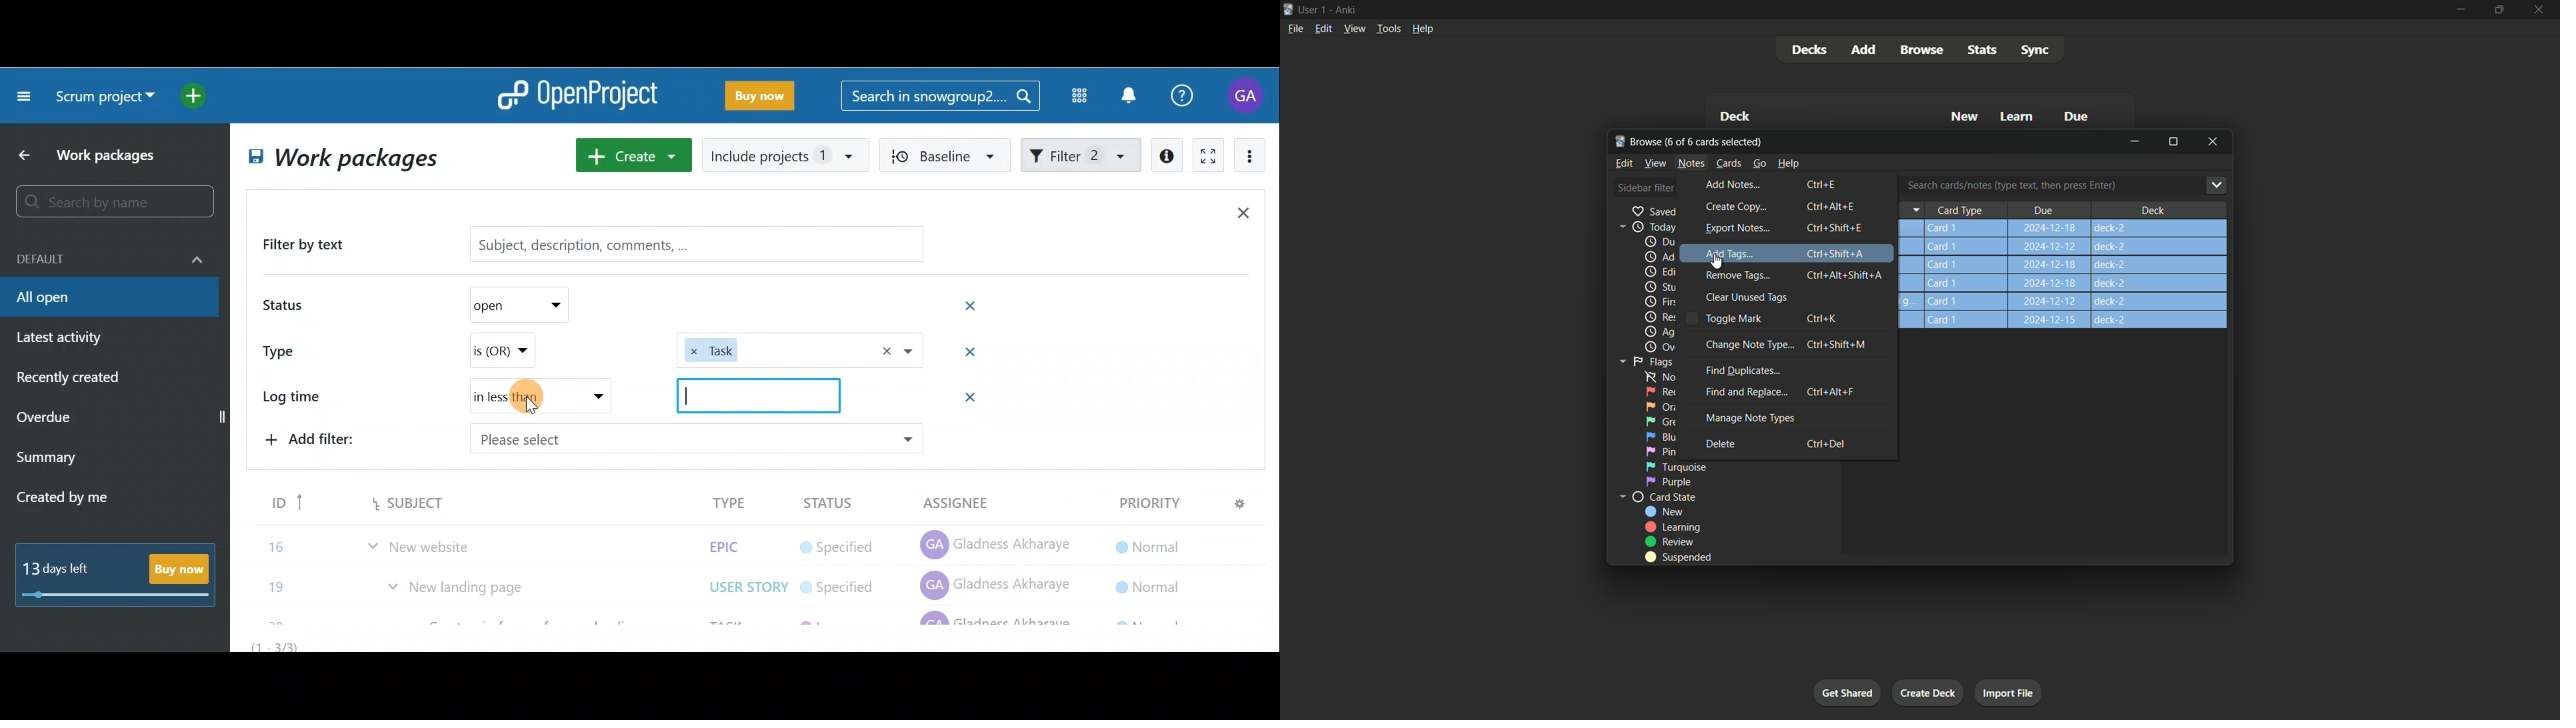  I want to click on due, so click(1659, 243).